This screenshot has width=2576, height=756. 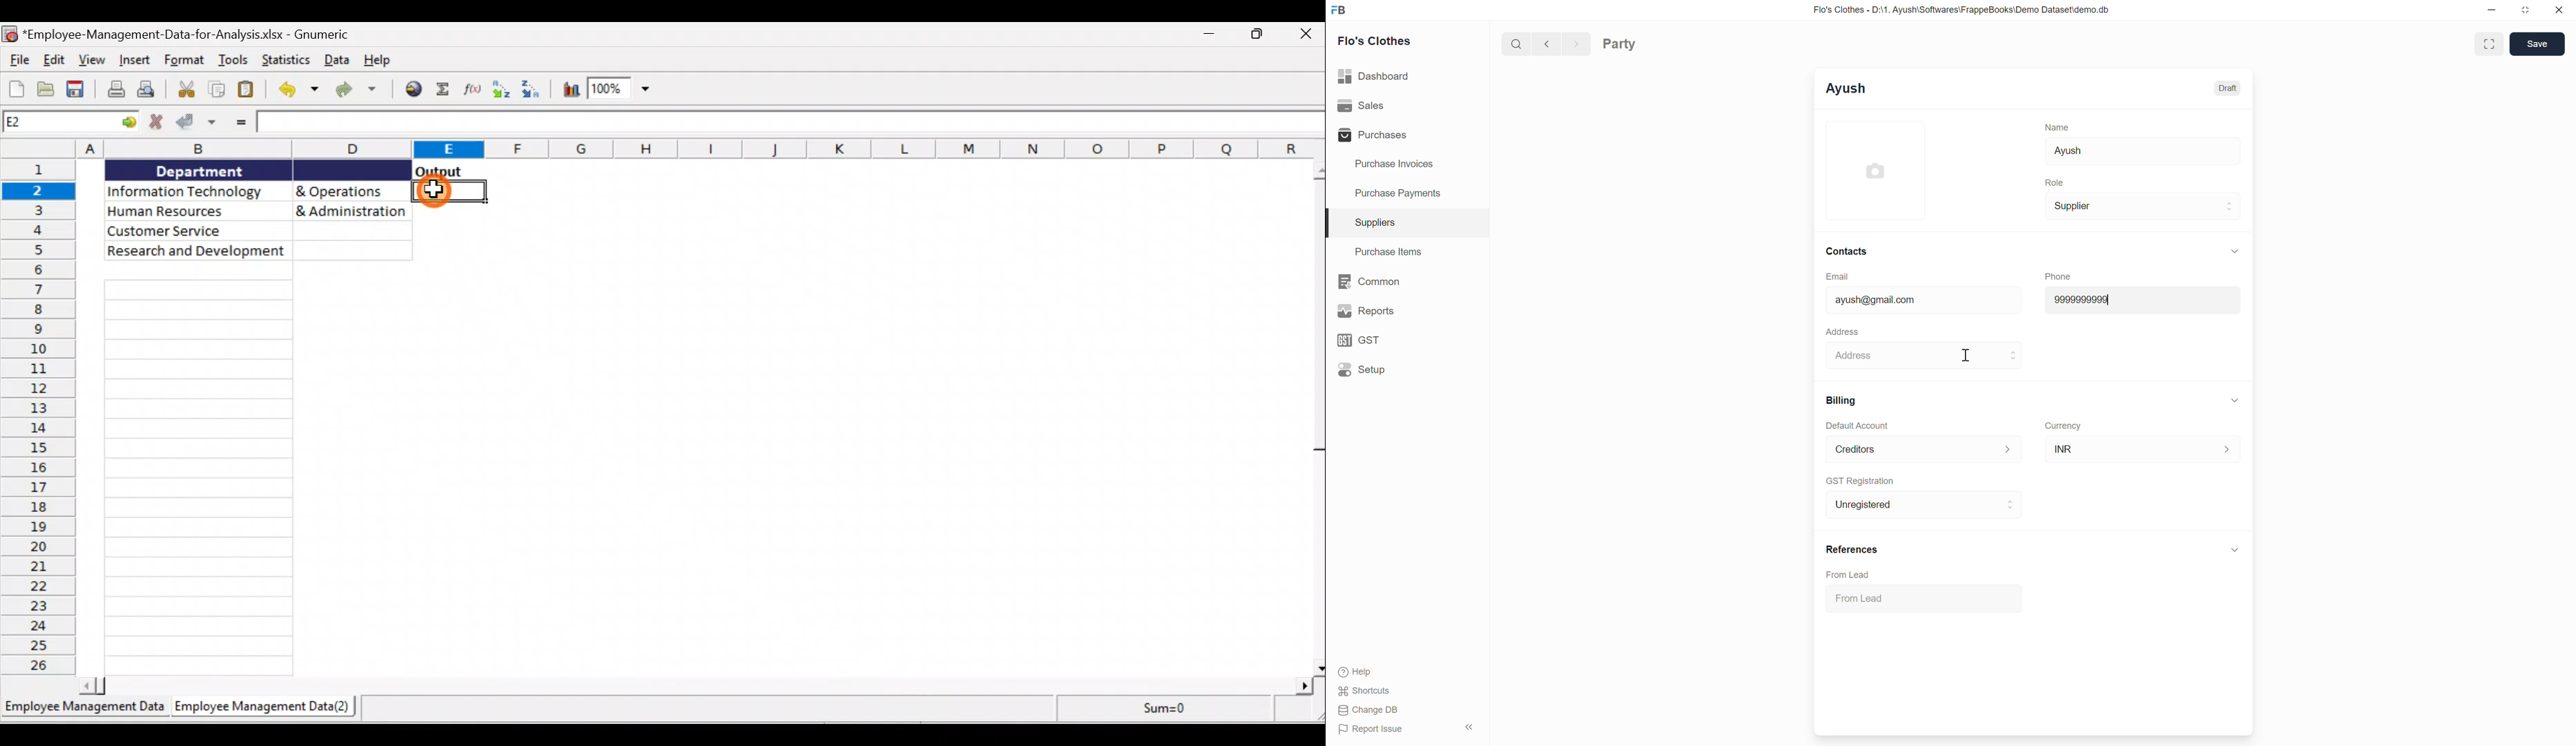 I want to click on Statistics, so click(x=288, y=61).